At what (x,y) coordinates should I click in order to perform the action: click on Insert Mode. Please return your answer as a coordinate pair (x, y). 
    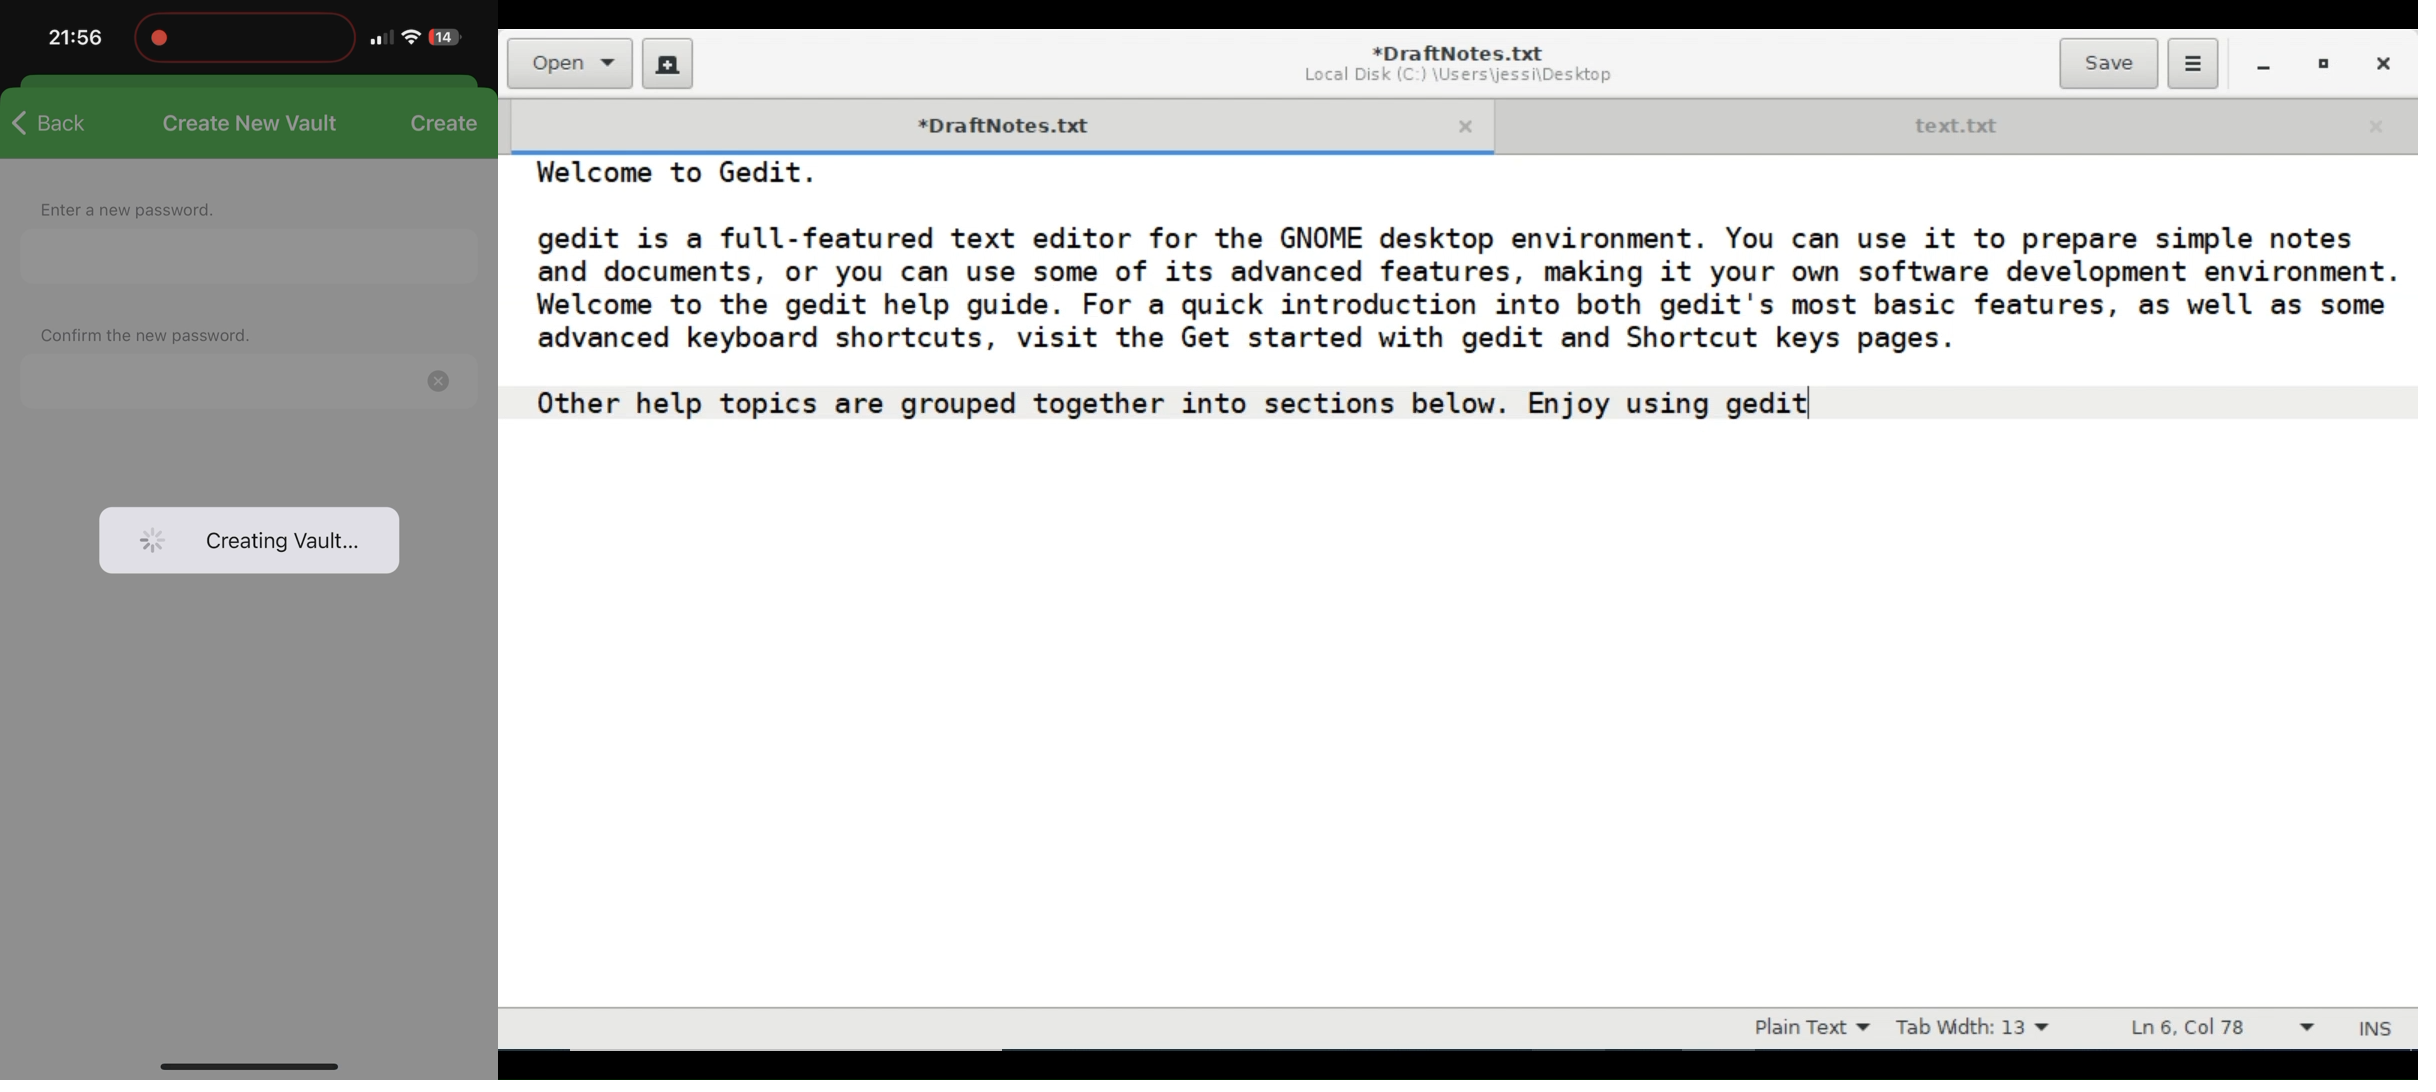
    Looking at the image, I should click on (2378, 1029).